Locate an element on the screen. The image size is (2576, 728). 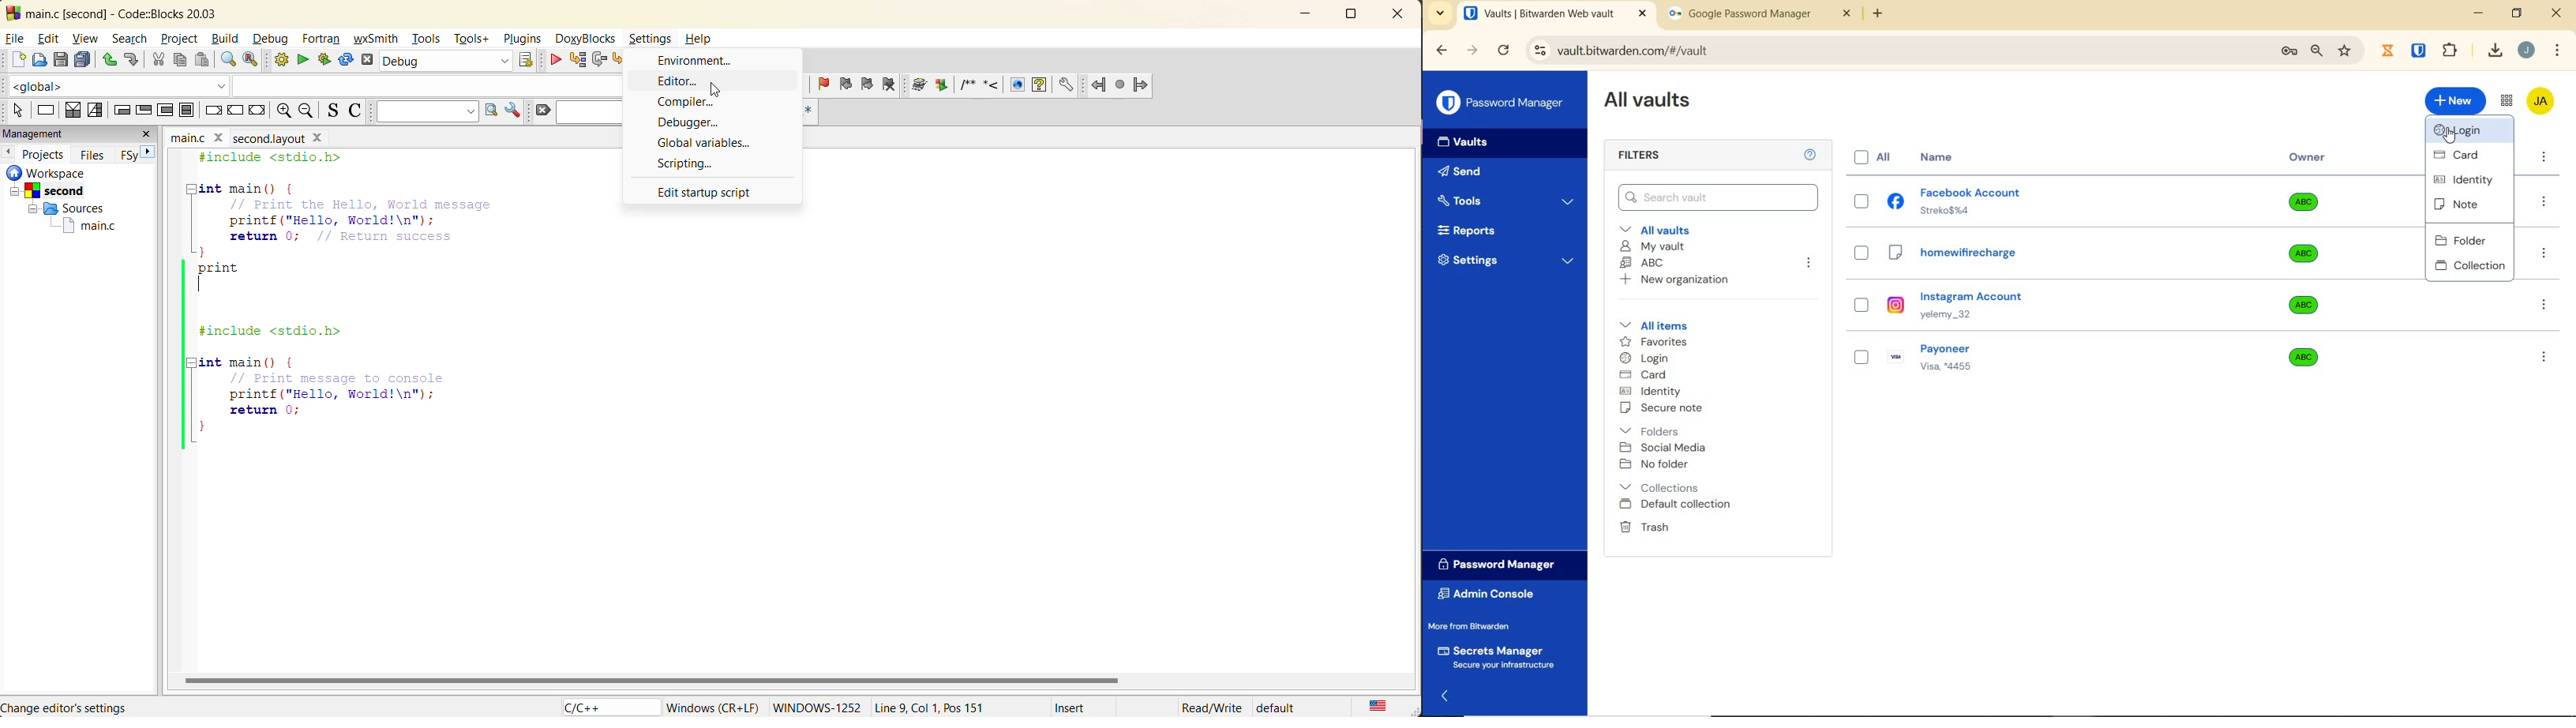
Trash is located at coordinates (1642, 526).